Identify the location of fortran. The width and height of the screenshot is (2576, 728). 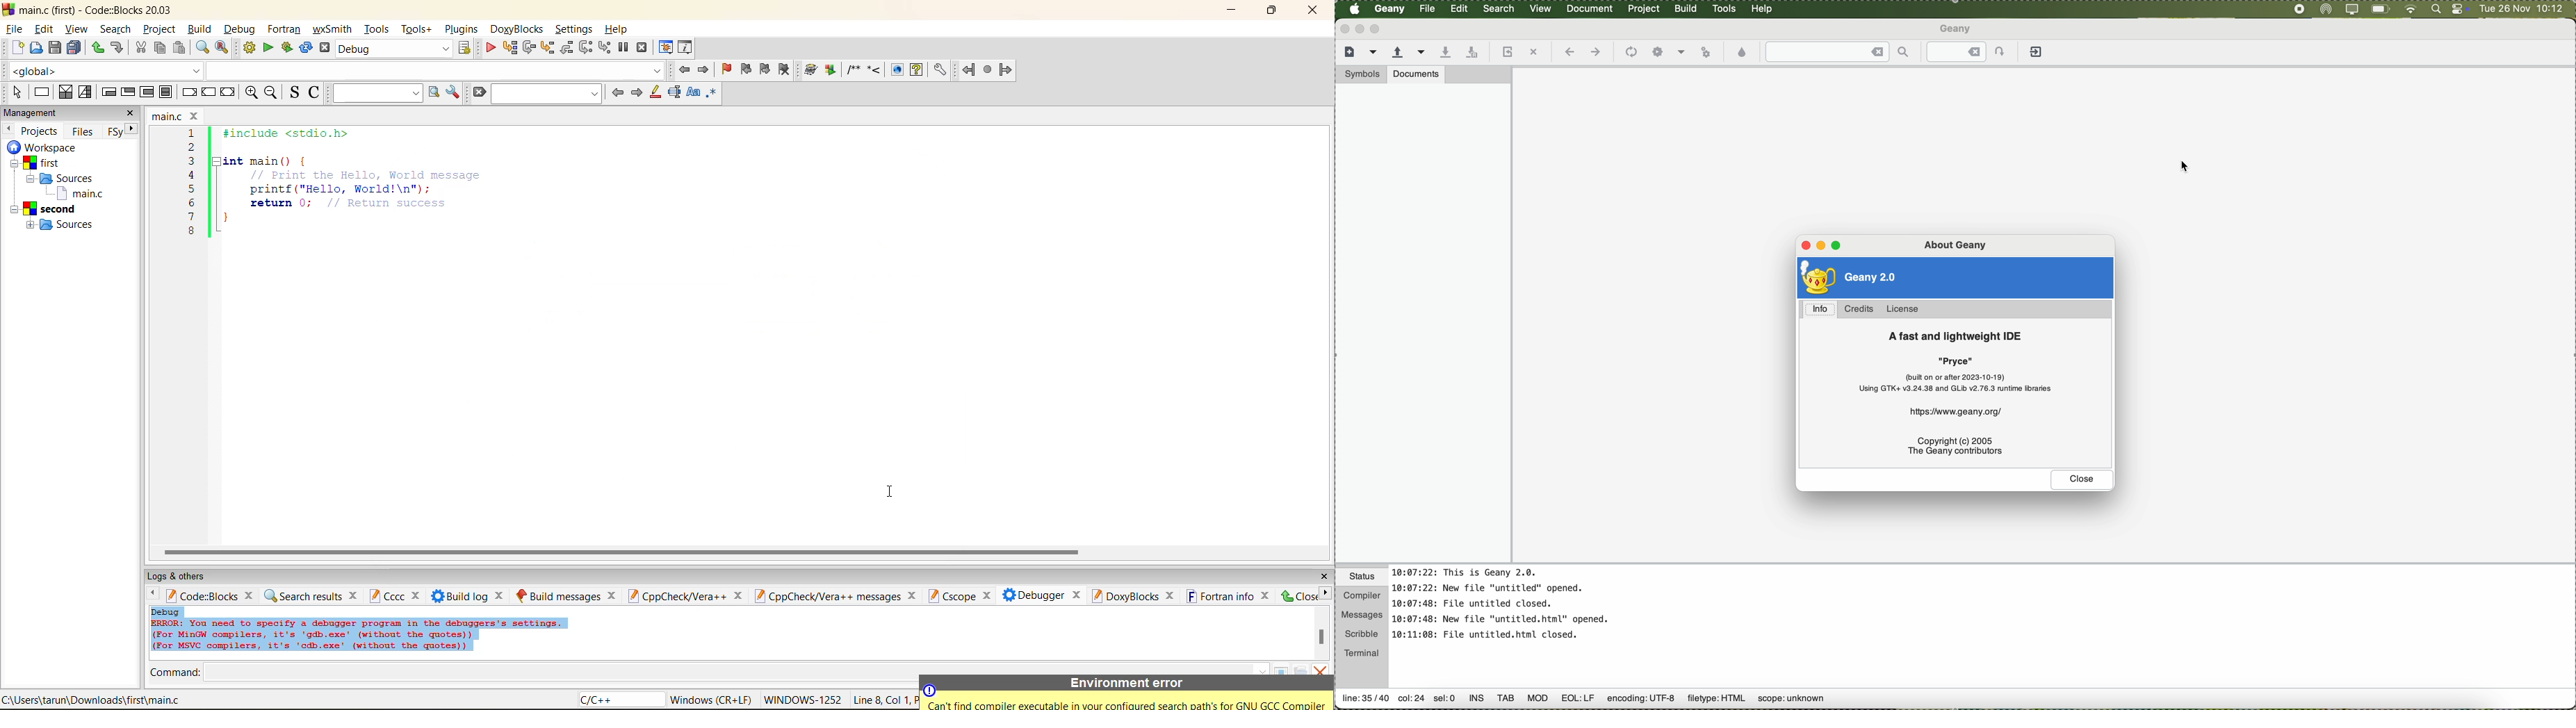
(284, 29).